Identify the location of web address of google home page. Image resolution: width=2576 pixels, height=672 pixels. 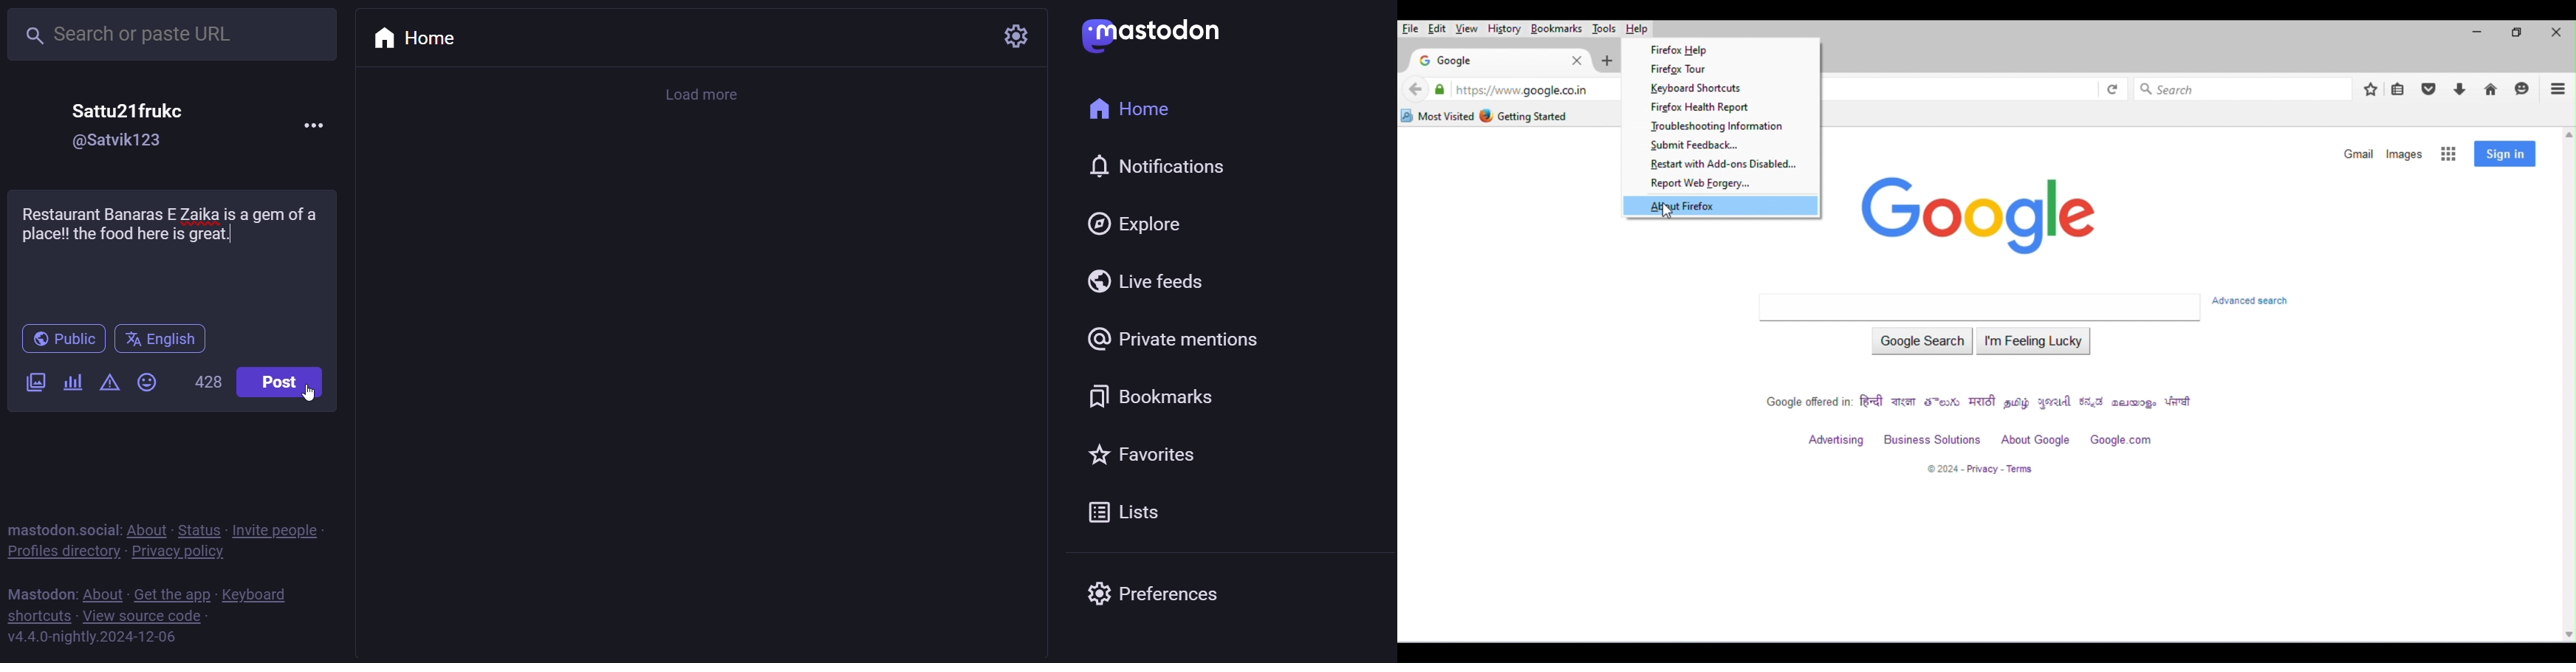
(1521, 90).